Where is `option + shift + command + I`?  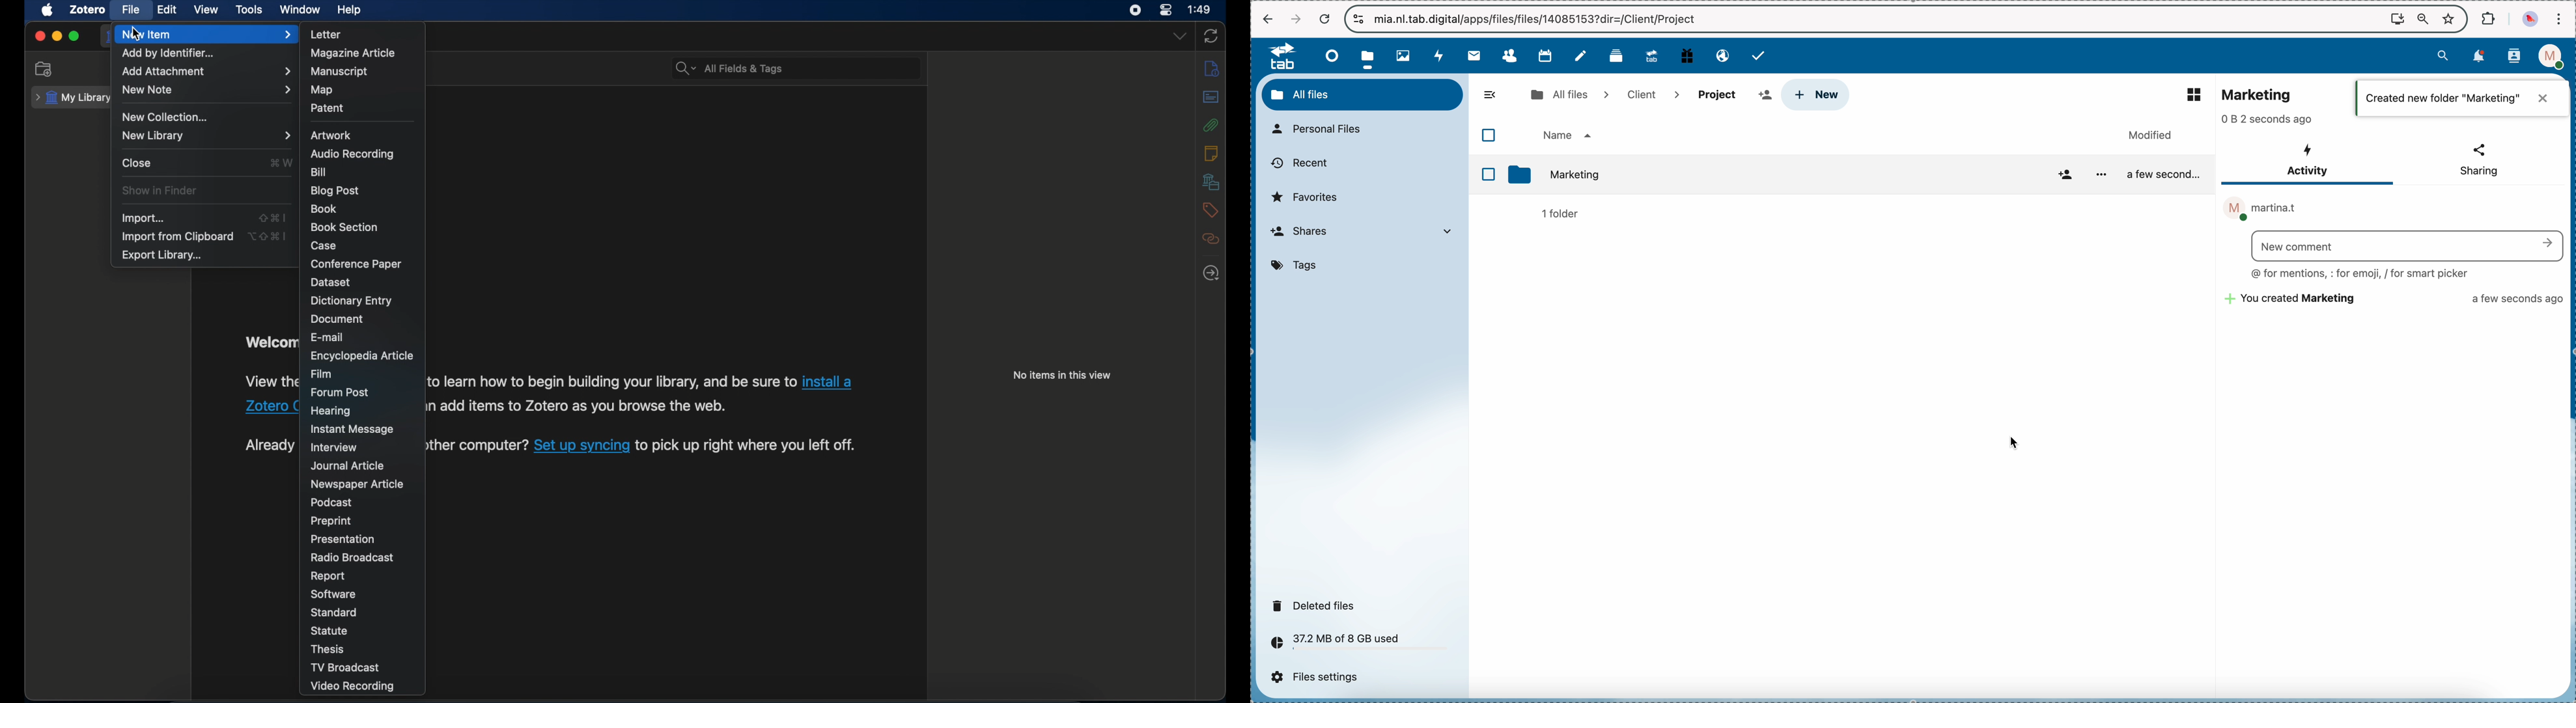 option + shift + command + I is located at coordinates (269, 236).